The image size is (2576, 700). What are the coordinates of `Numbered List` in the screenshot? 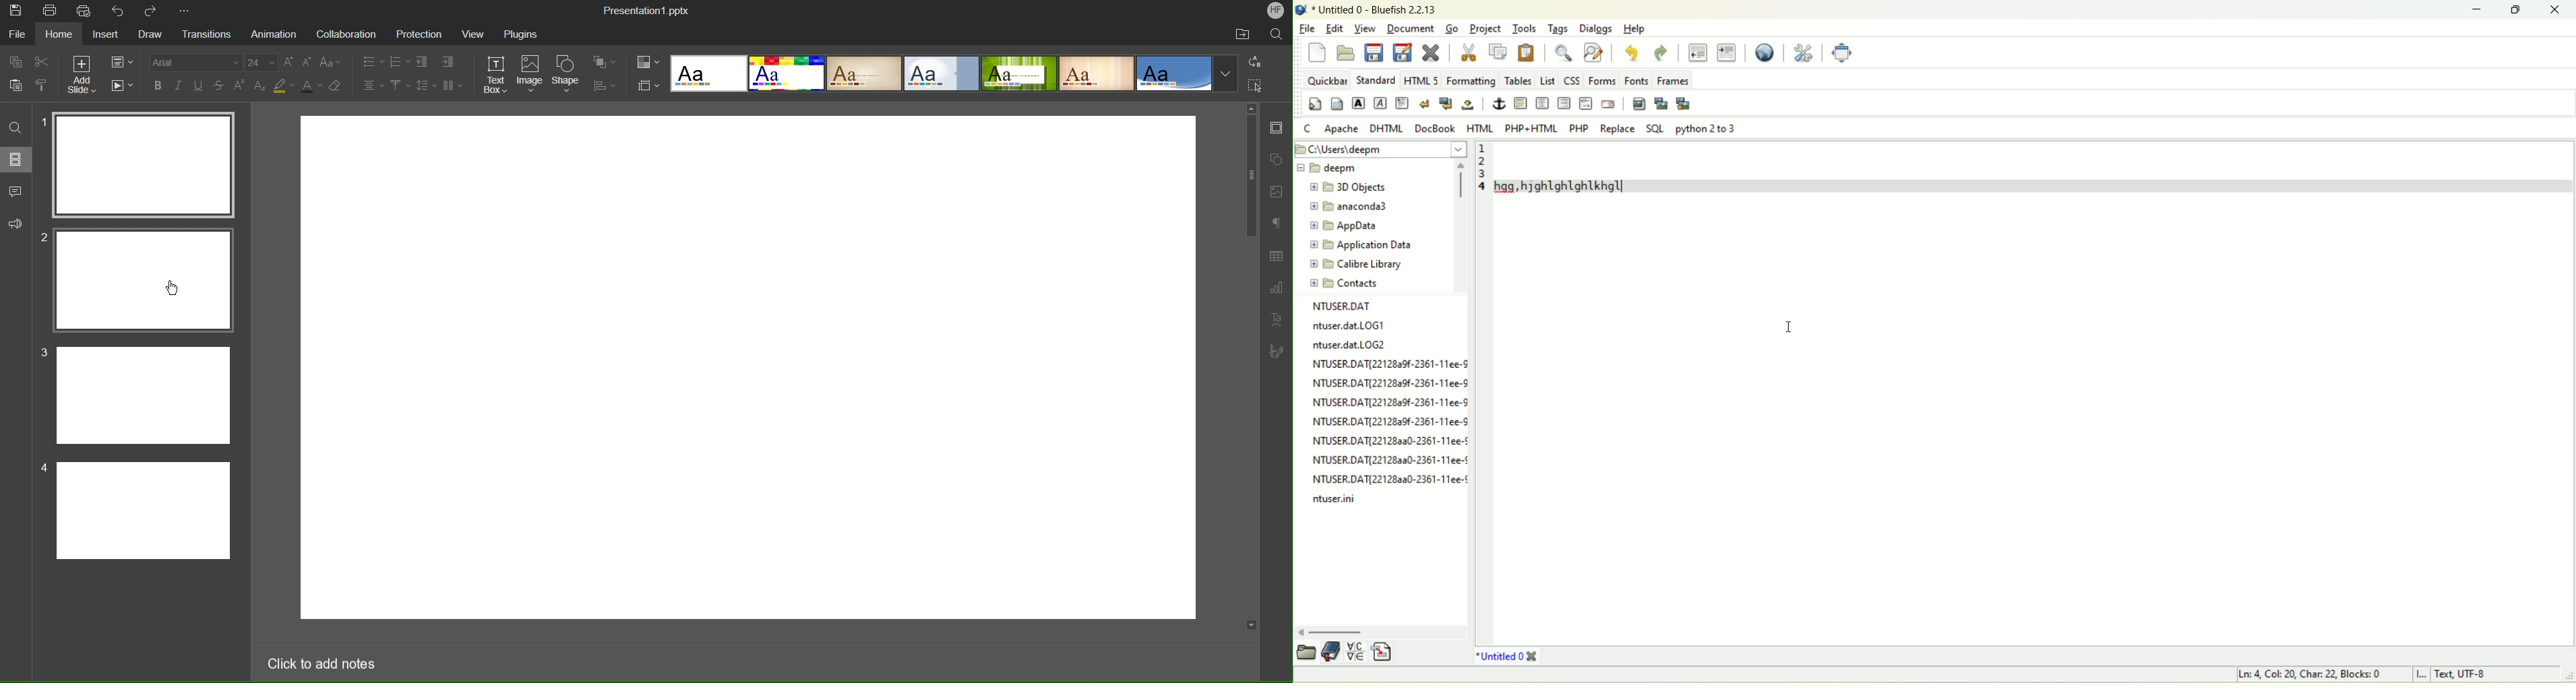 It's located at (400, 61).